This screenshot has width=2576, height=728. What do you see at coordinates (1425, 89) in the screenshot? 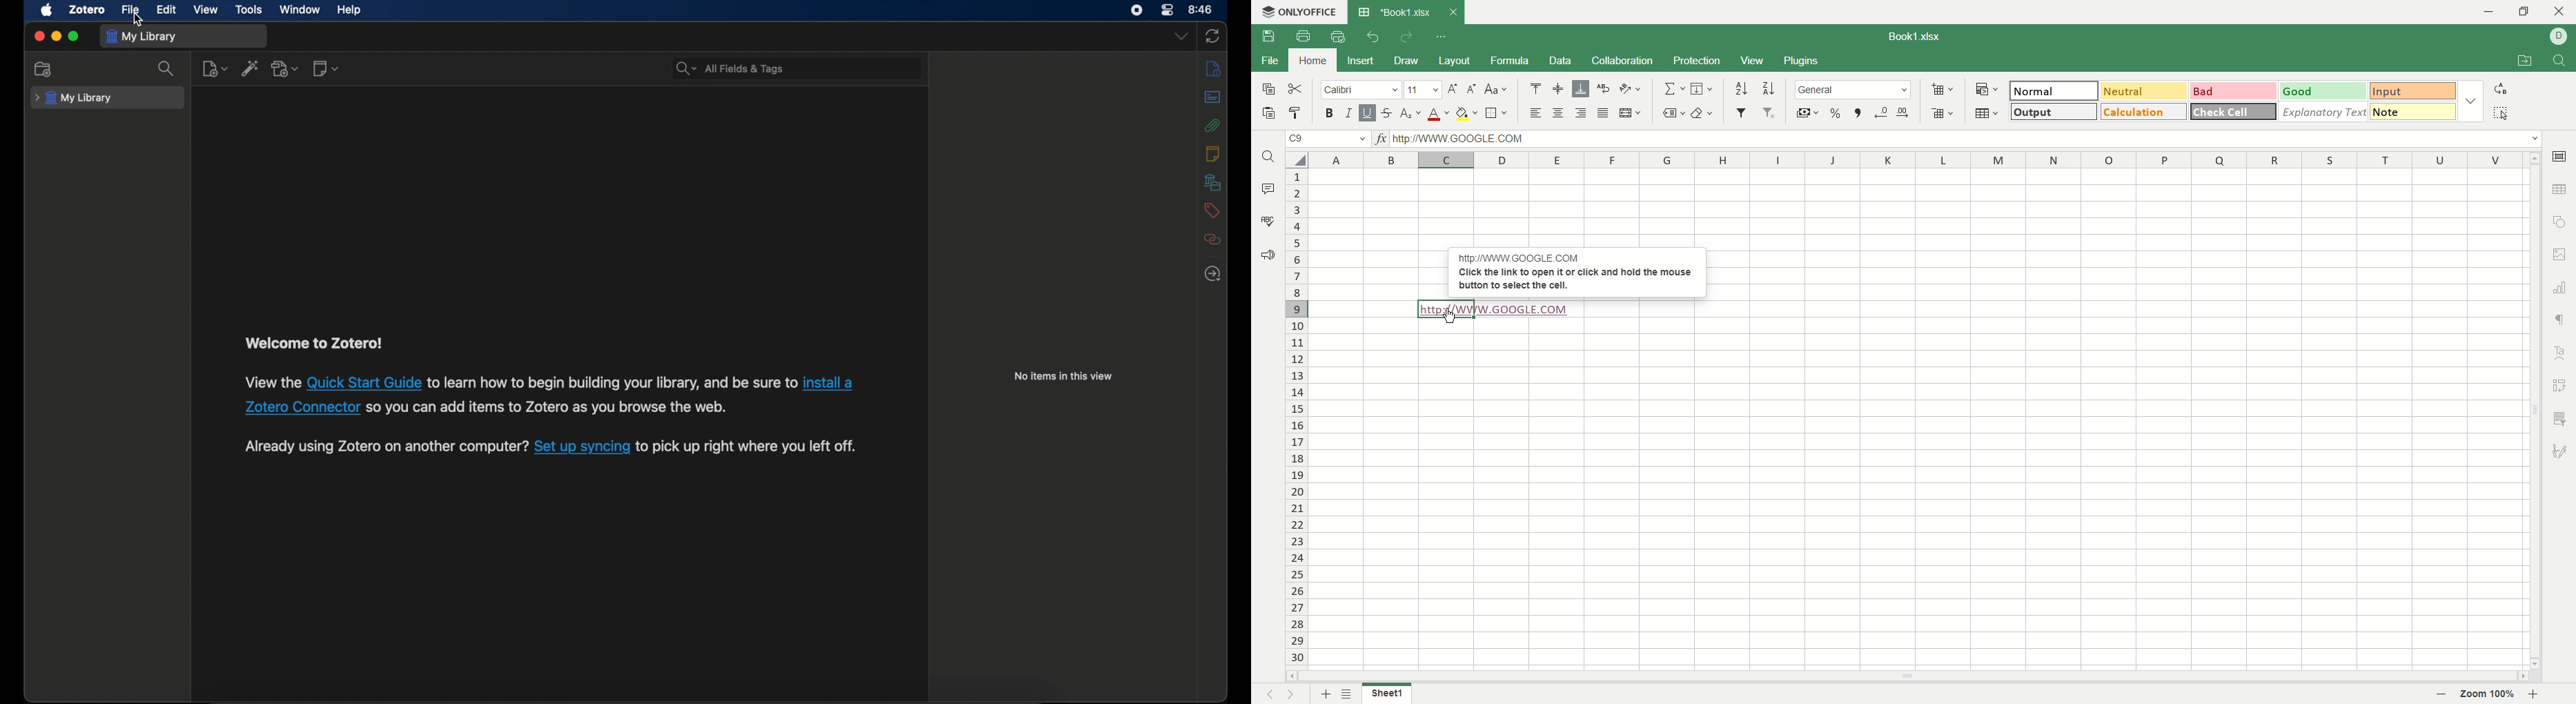
I see `font size` at bounding box center [1425, 89].